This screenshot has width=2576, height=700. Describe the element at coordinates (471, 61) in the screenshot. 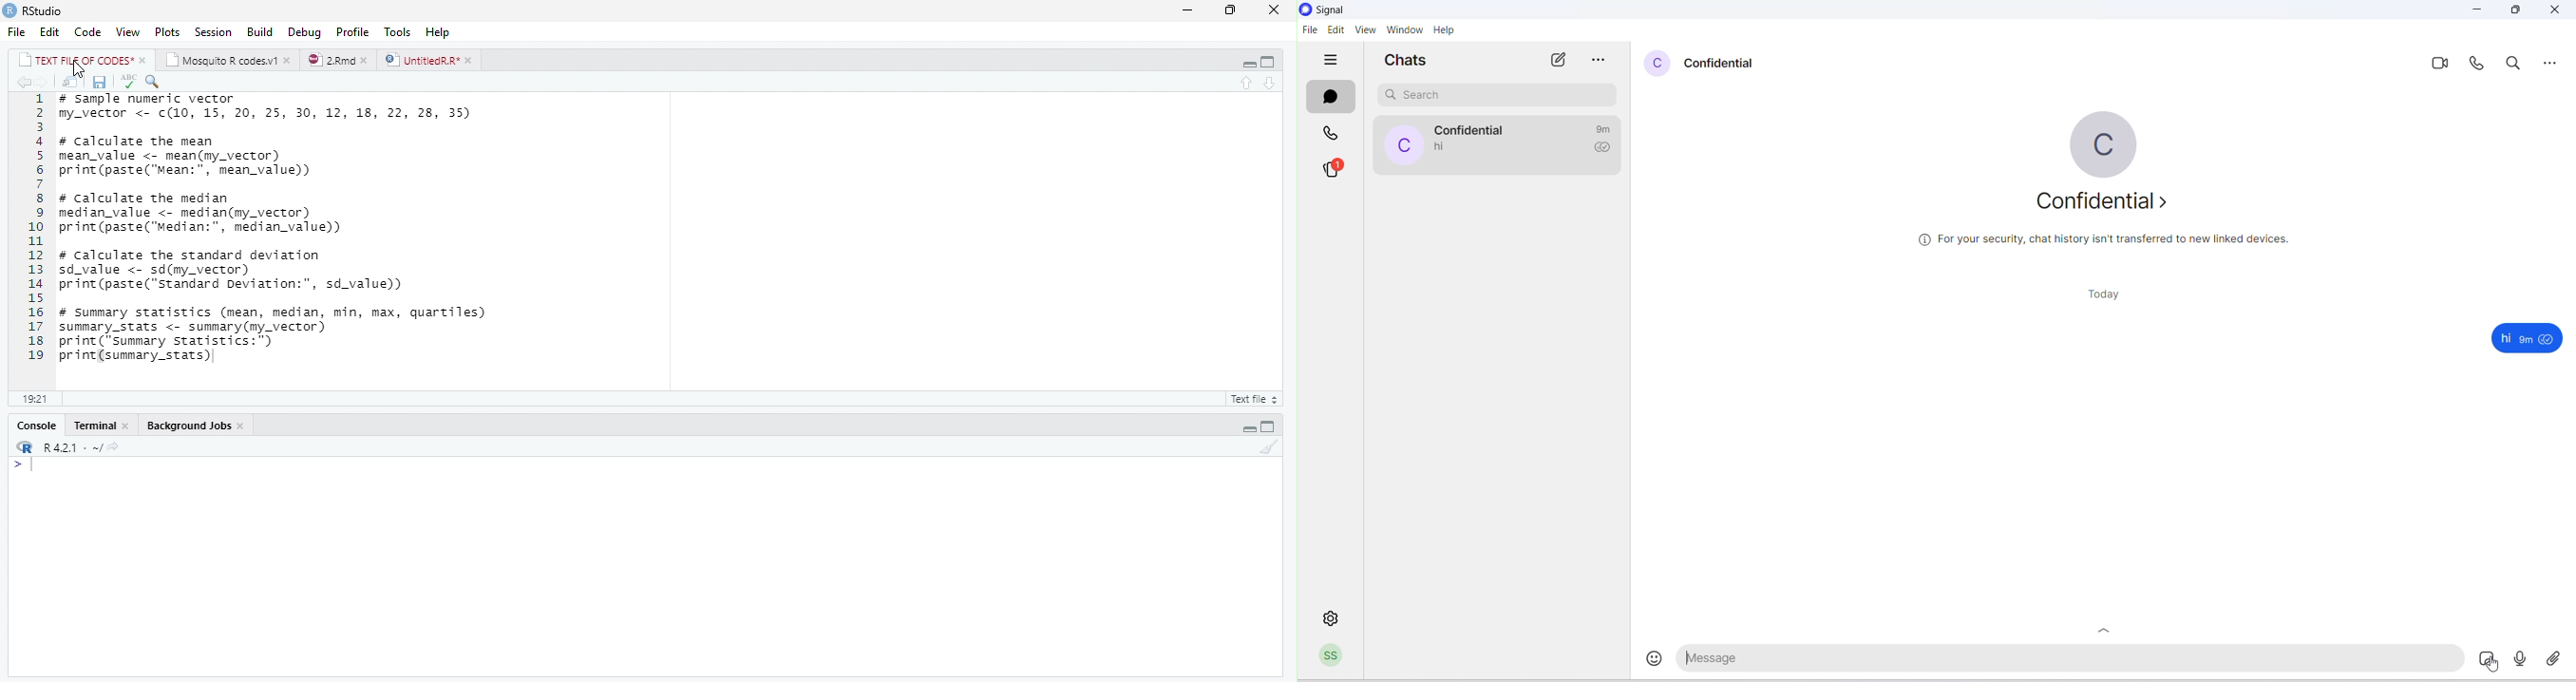

I see `close` at that location.